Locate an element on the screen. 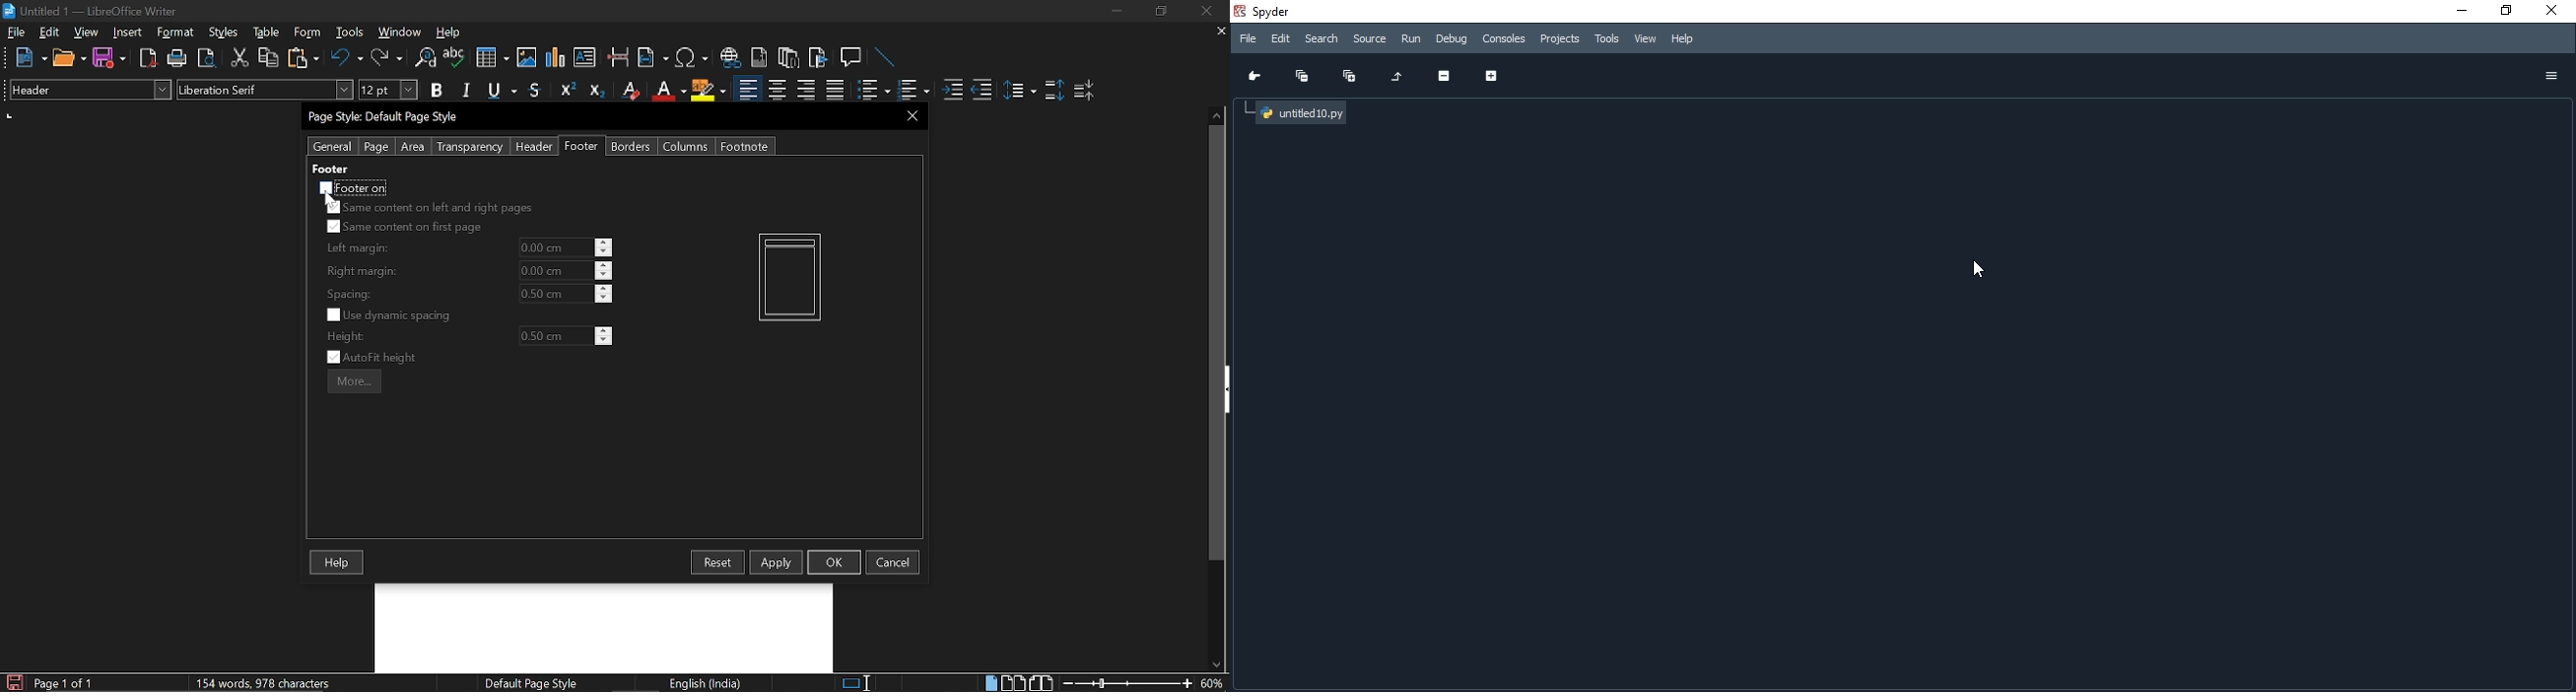 This screenshot has height=700, width=2576. Projects is located at coordinates (1560, 37).